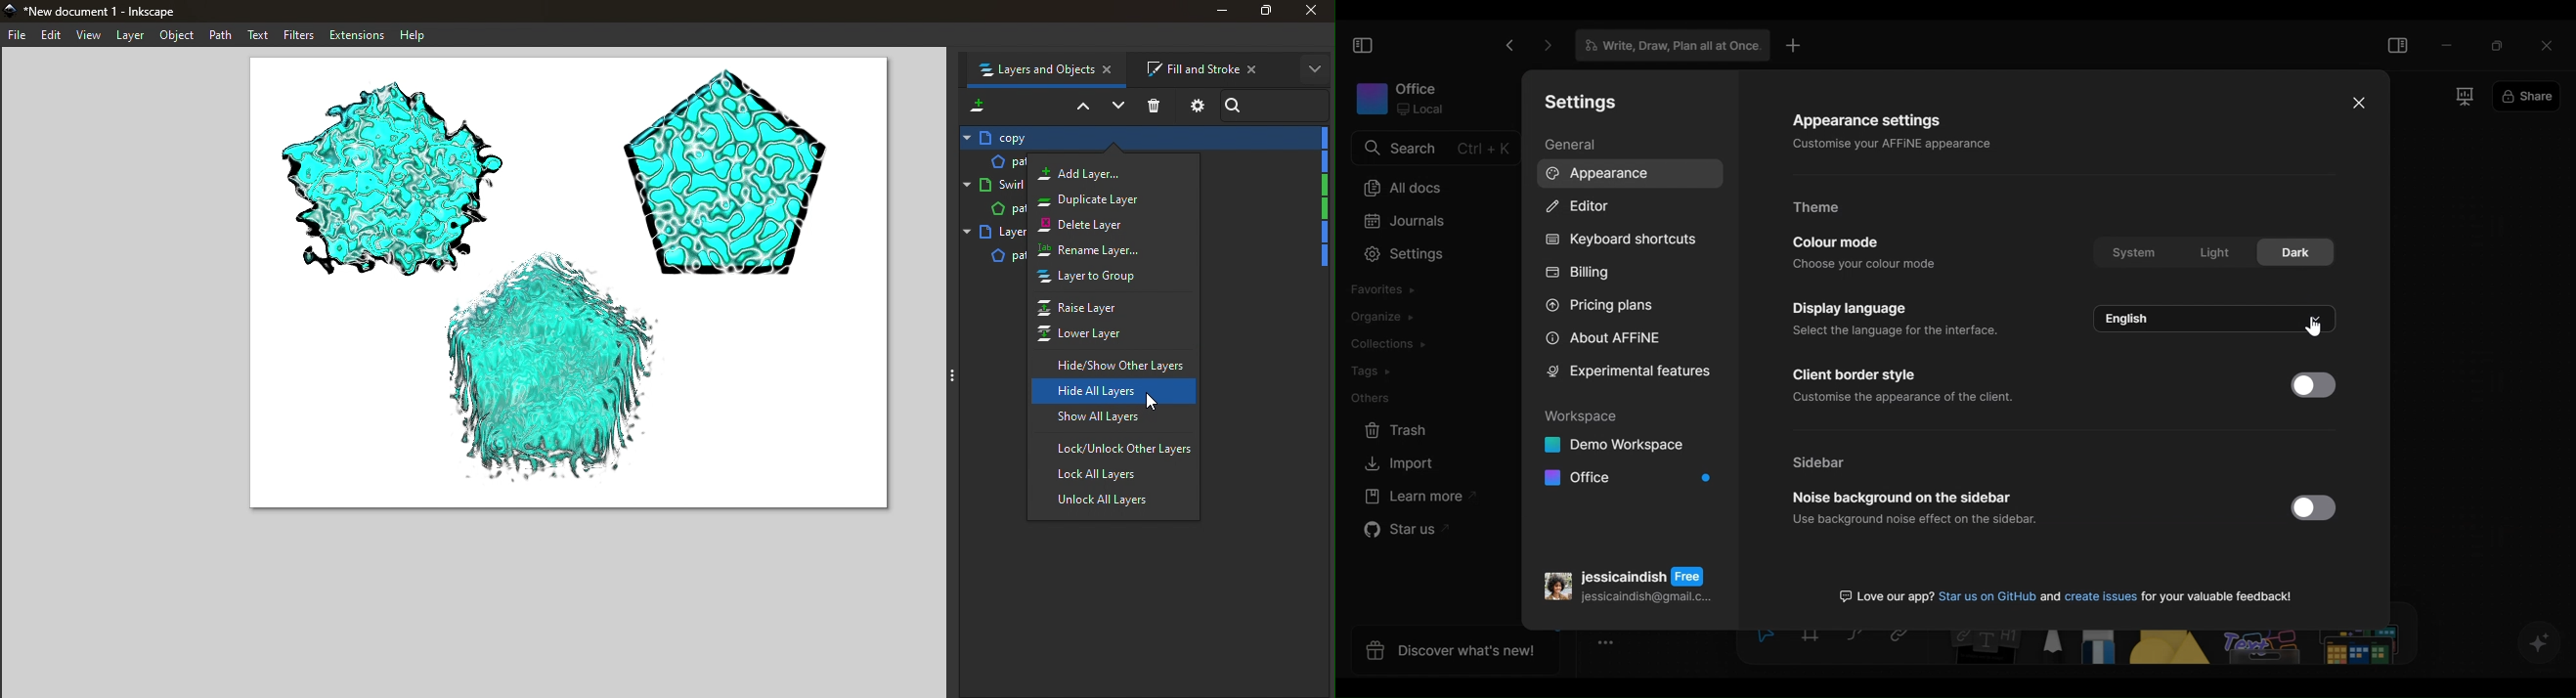 The image size is (2576, 700). I want to click on Layer, so click(131, 36).